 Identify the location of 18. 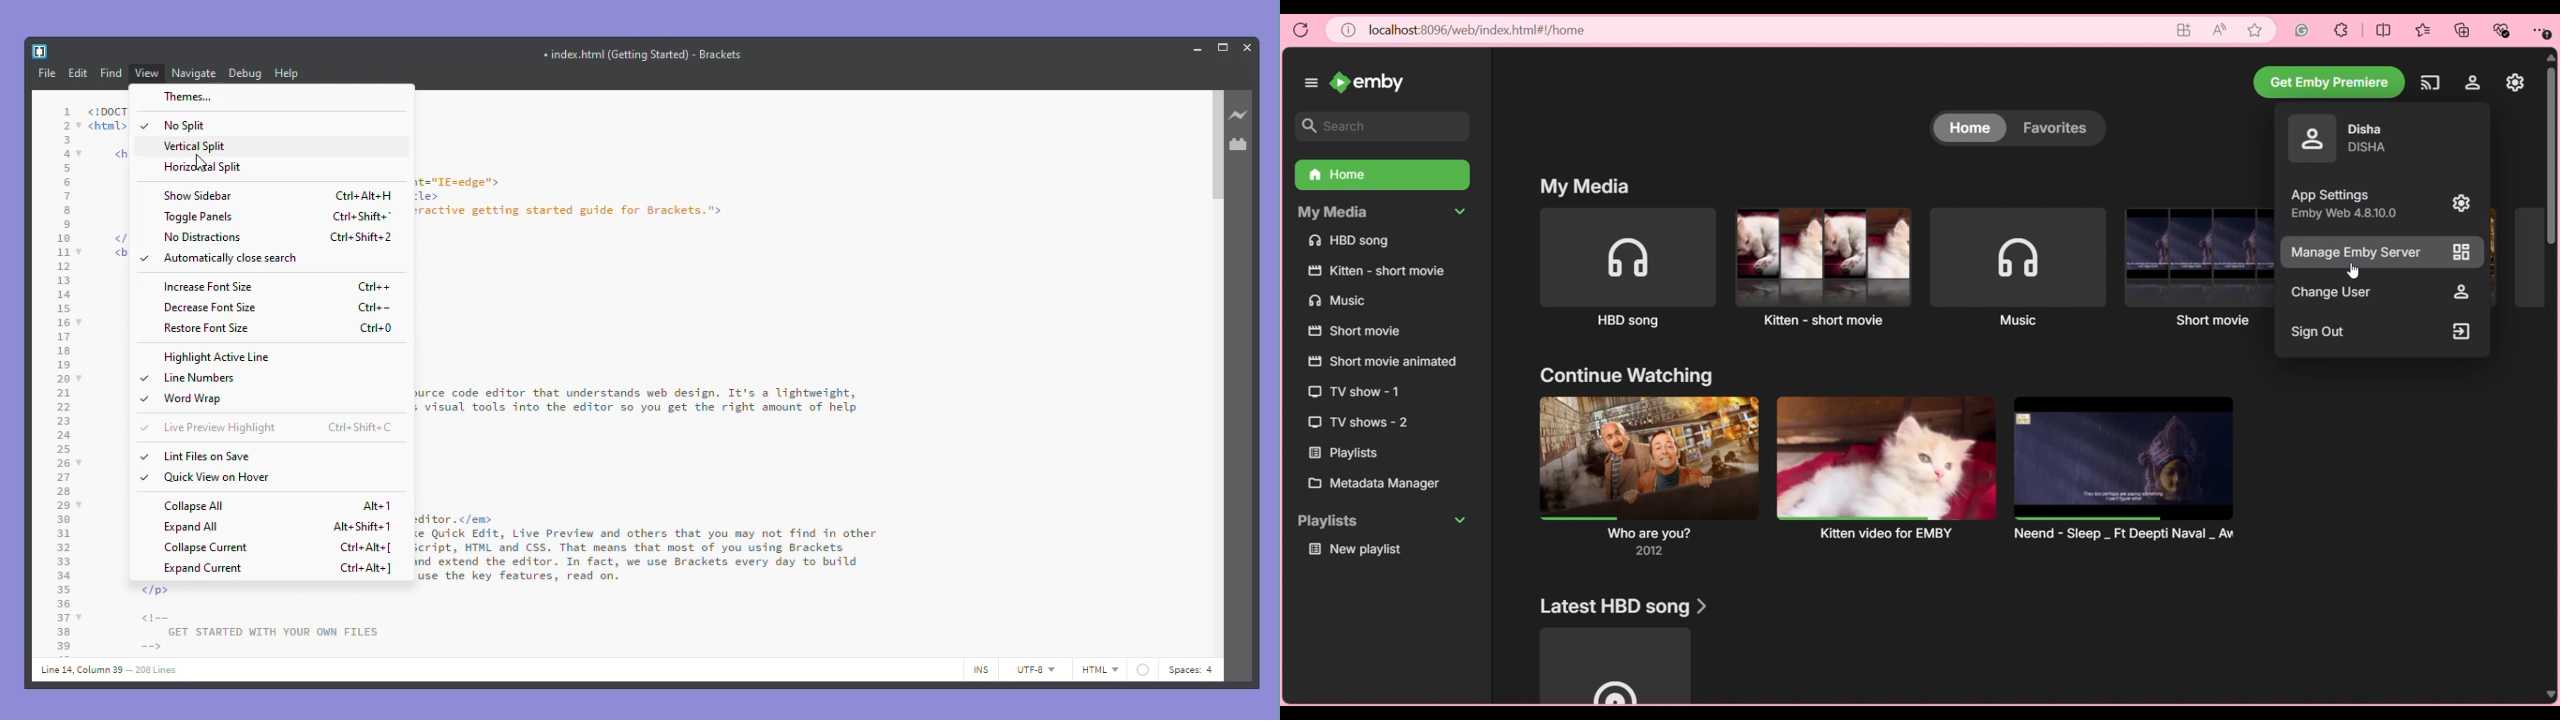
(64, 350).